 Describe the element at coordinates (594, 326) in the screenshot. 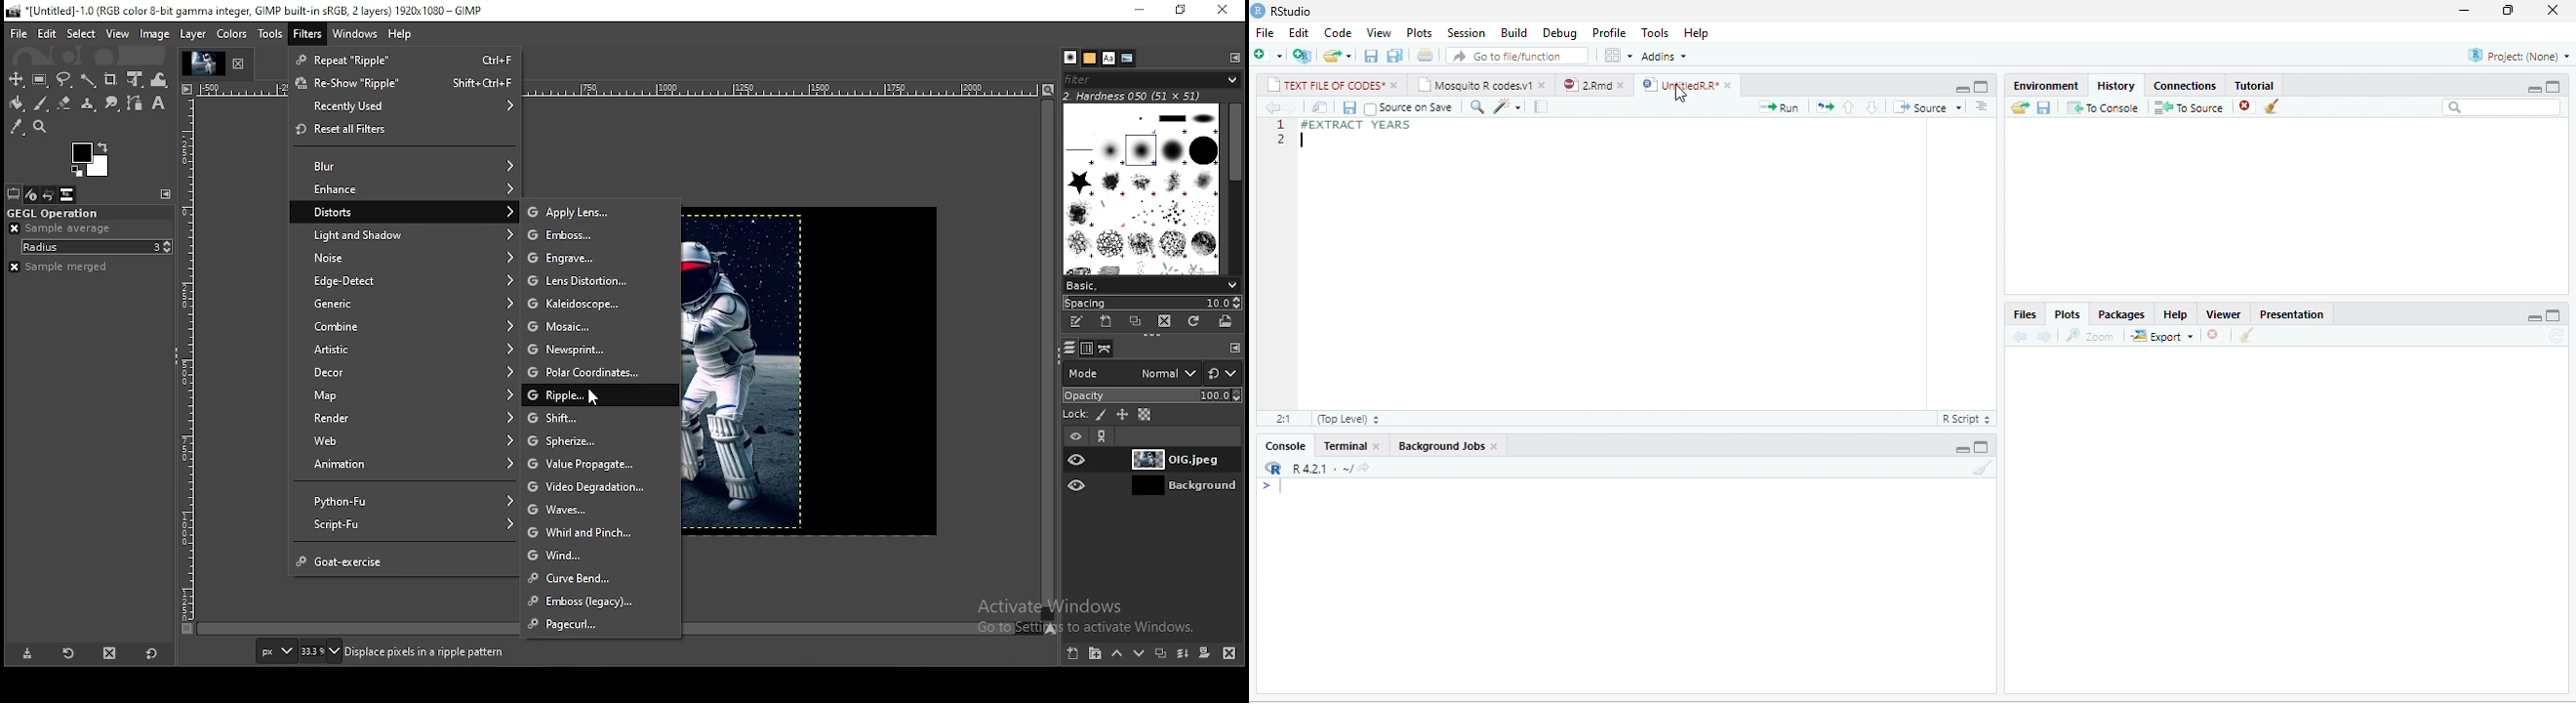

I see `mosaic` at that location.